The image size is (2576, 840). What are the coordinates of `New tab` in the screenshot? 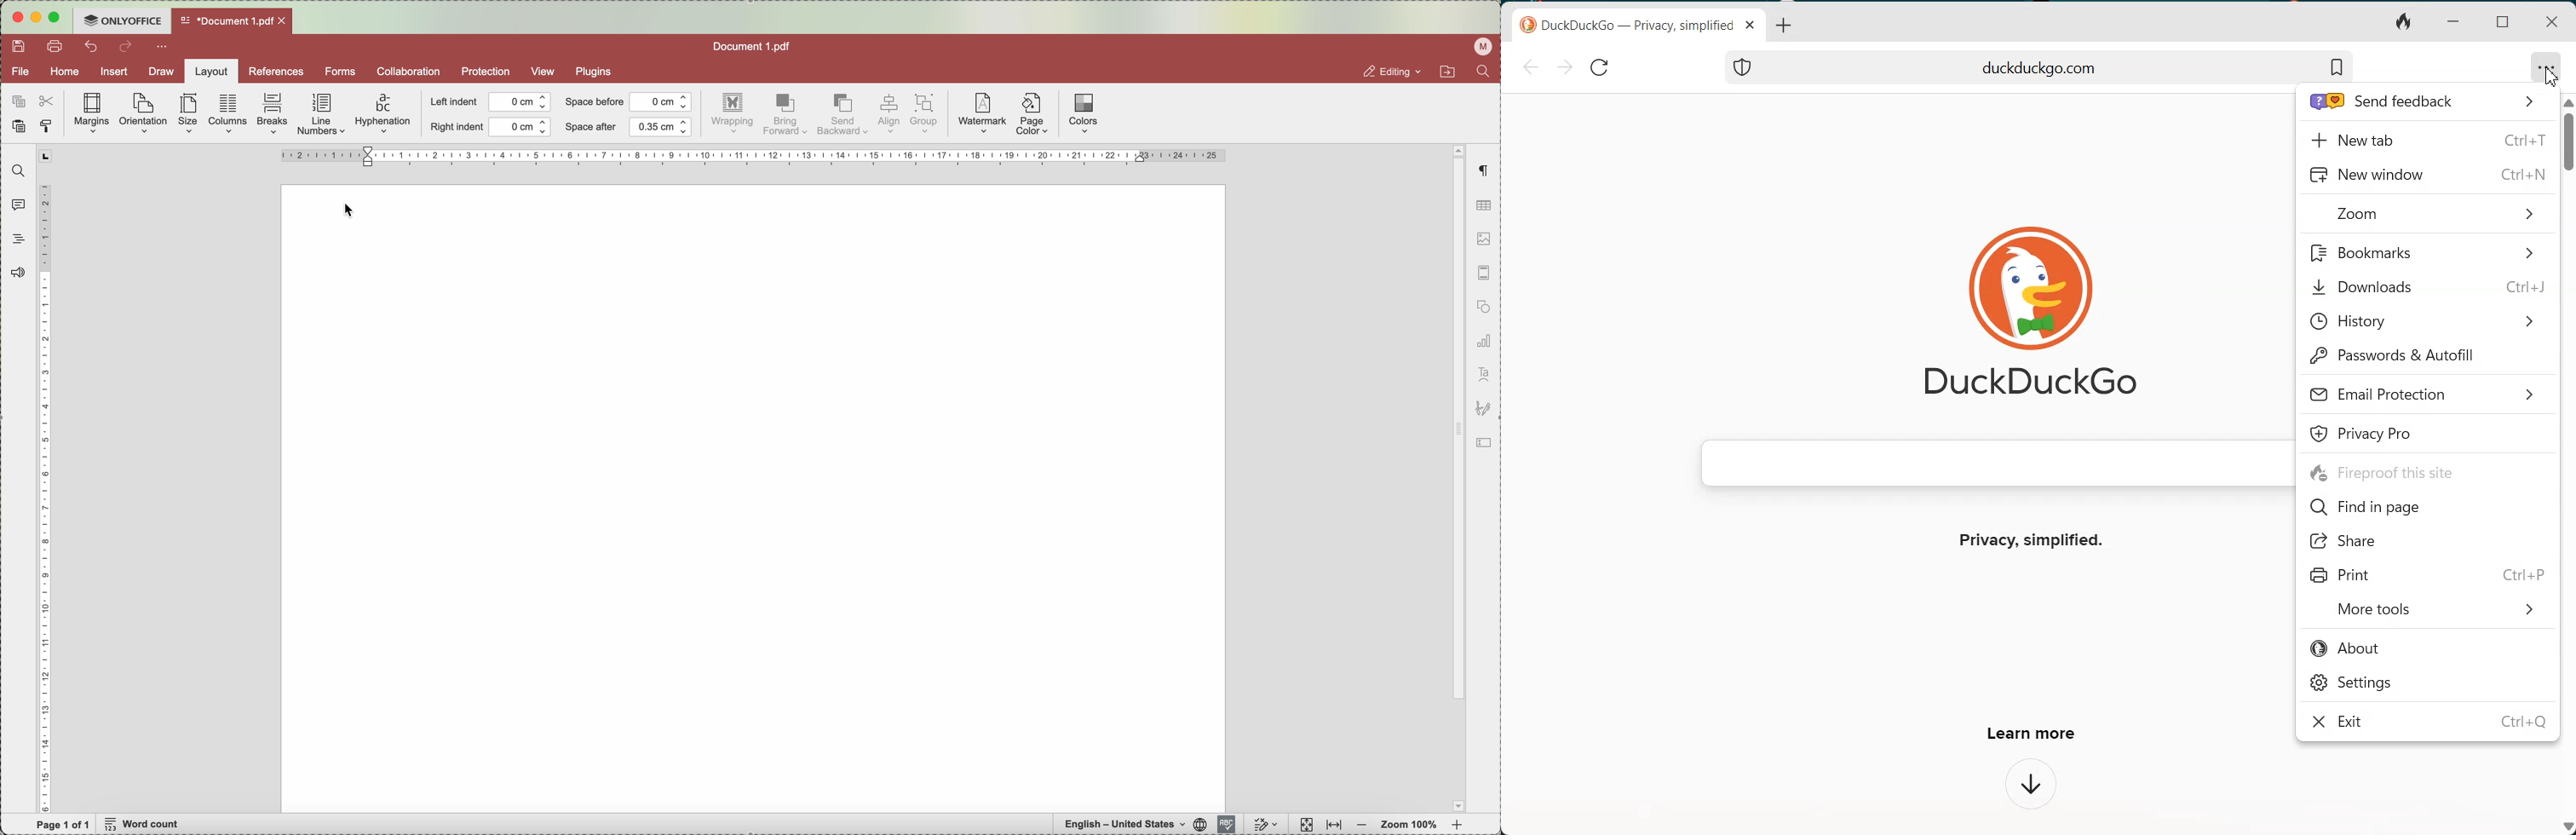 It's located at (2427, 139).